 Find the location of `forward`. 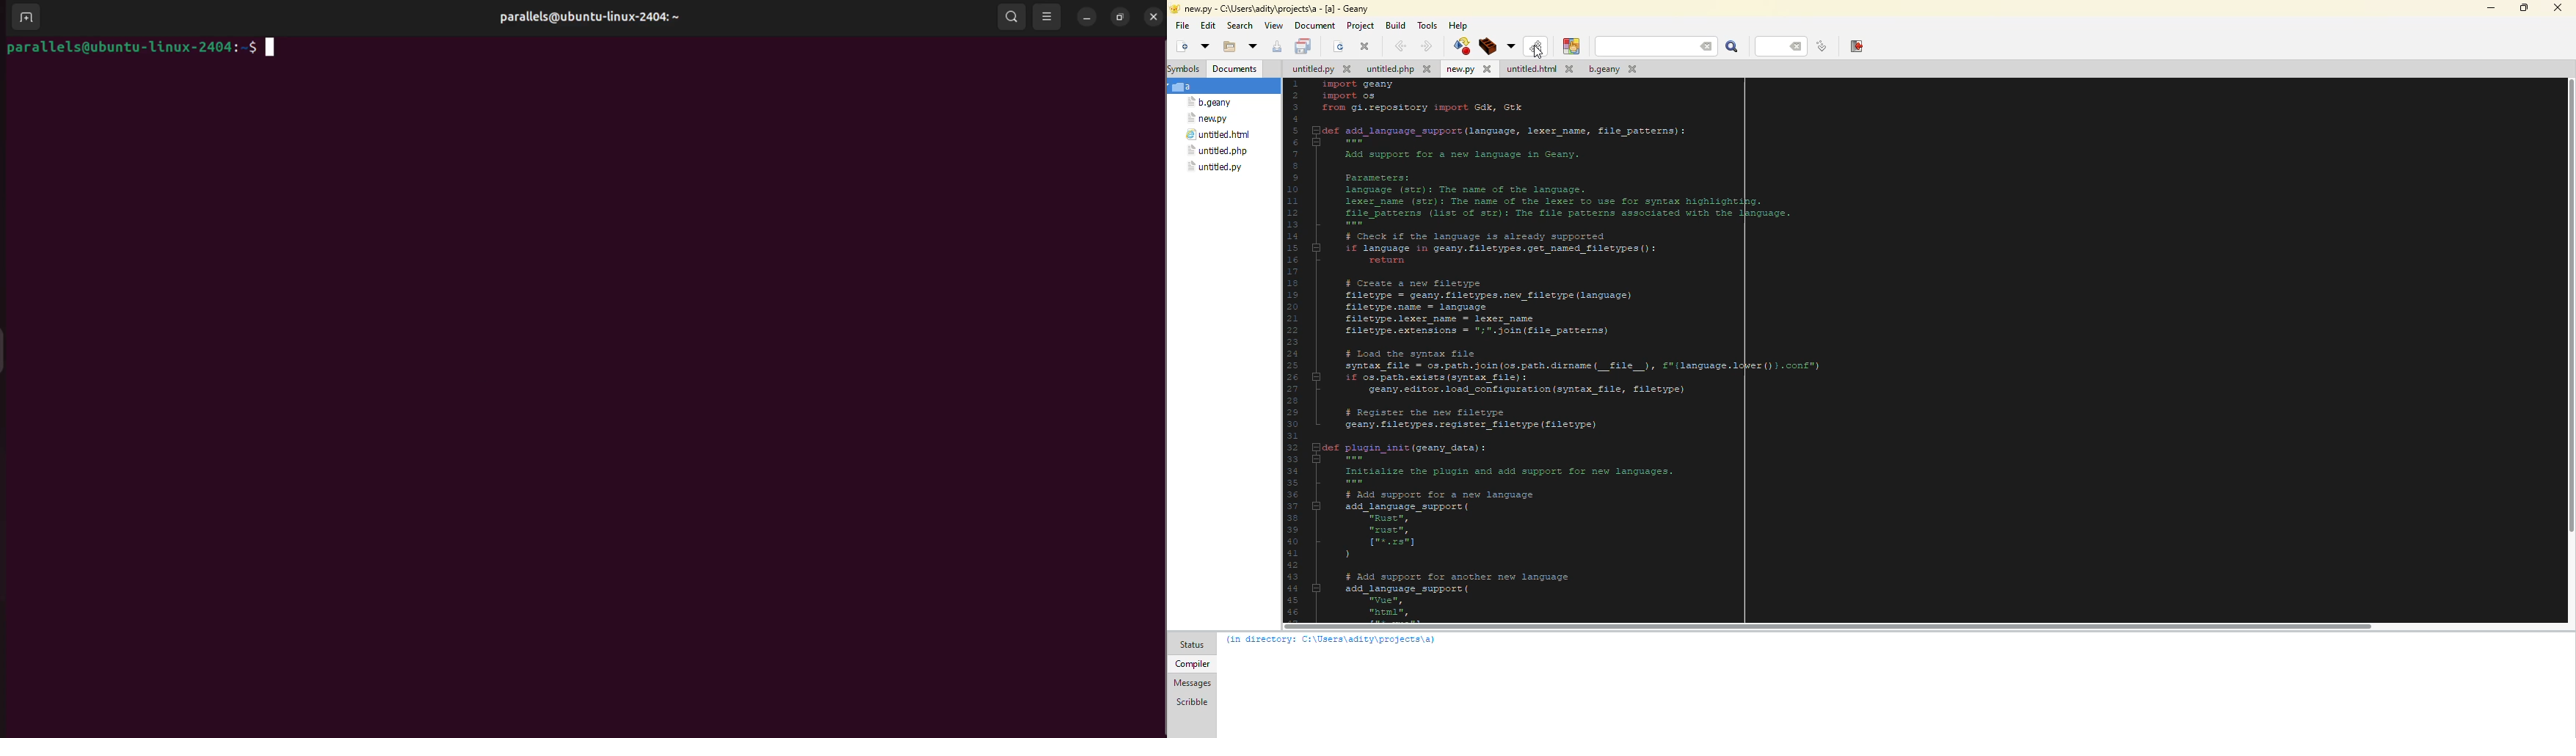

forward is located at coordinates (1426, 45).